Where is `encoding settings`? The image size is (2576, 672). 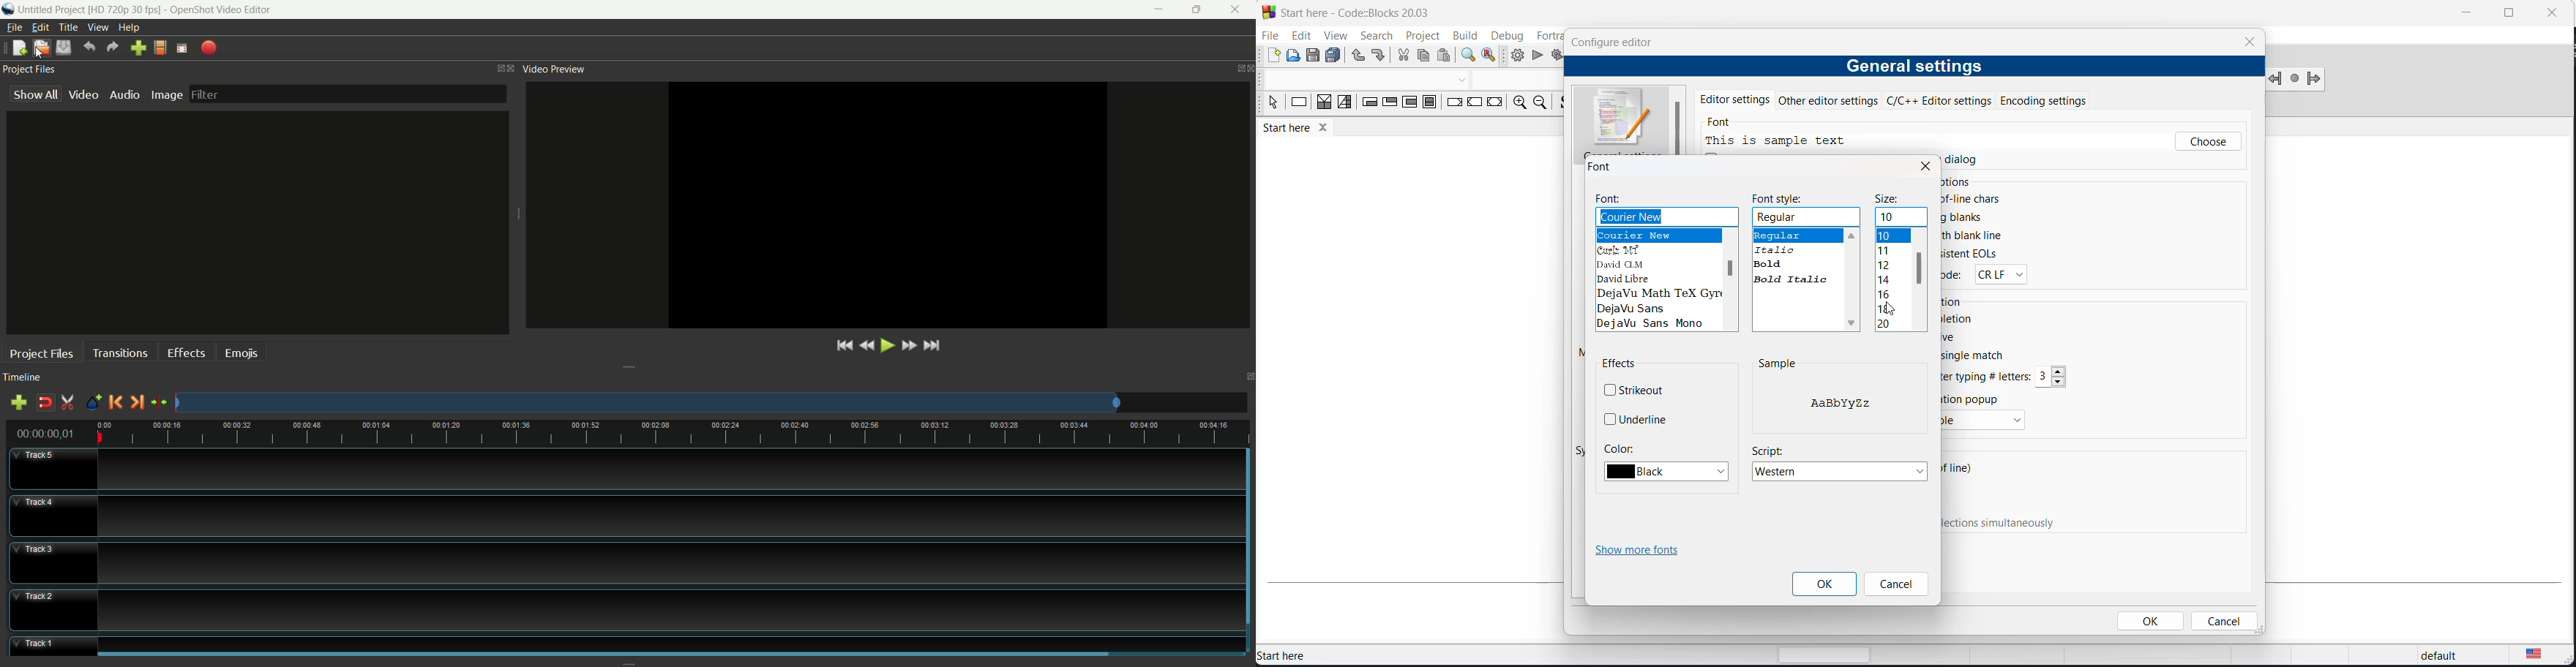
encoding settings is located at coordinates (2061, 99).